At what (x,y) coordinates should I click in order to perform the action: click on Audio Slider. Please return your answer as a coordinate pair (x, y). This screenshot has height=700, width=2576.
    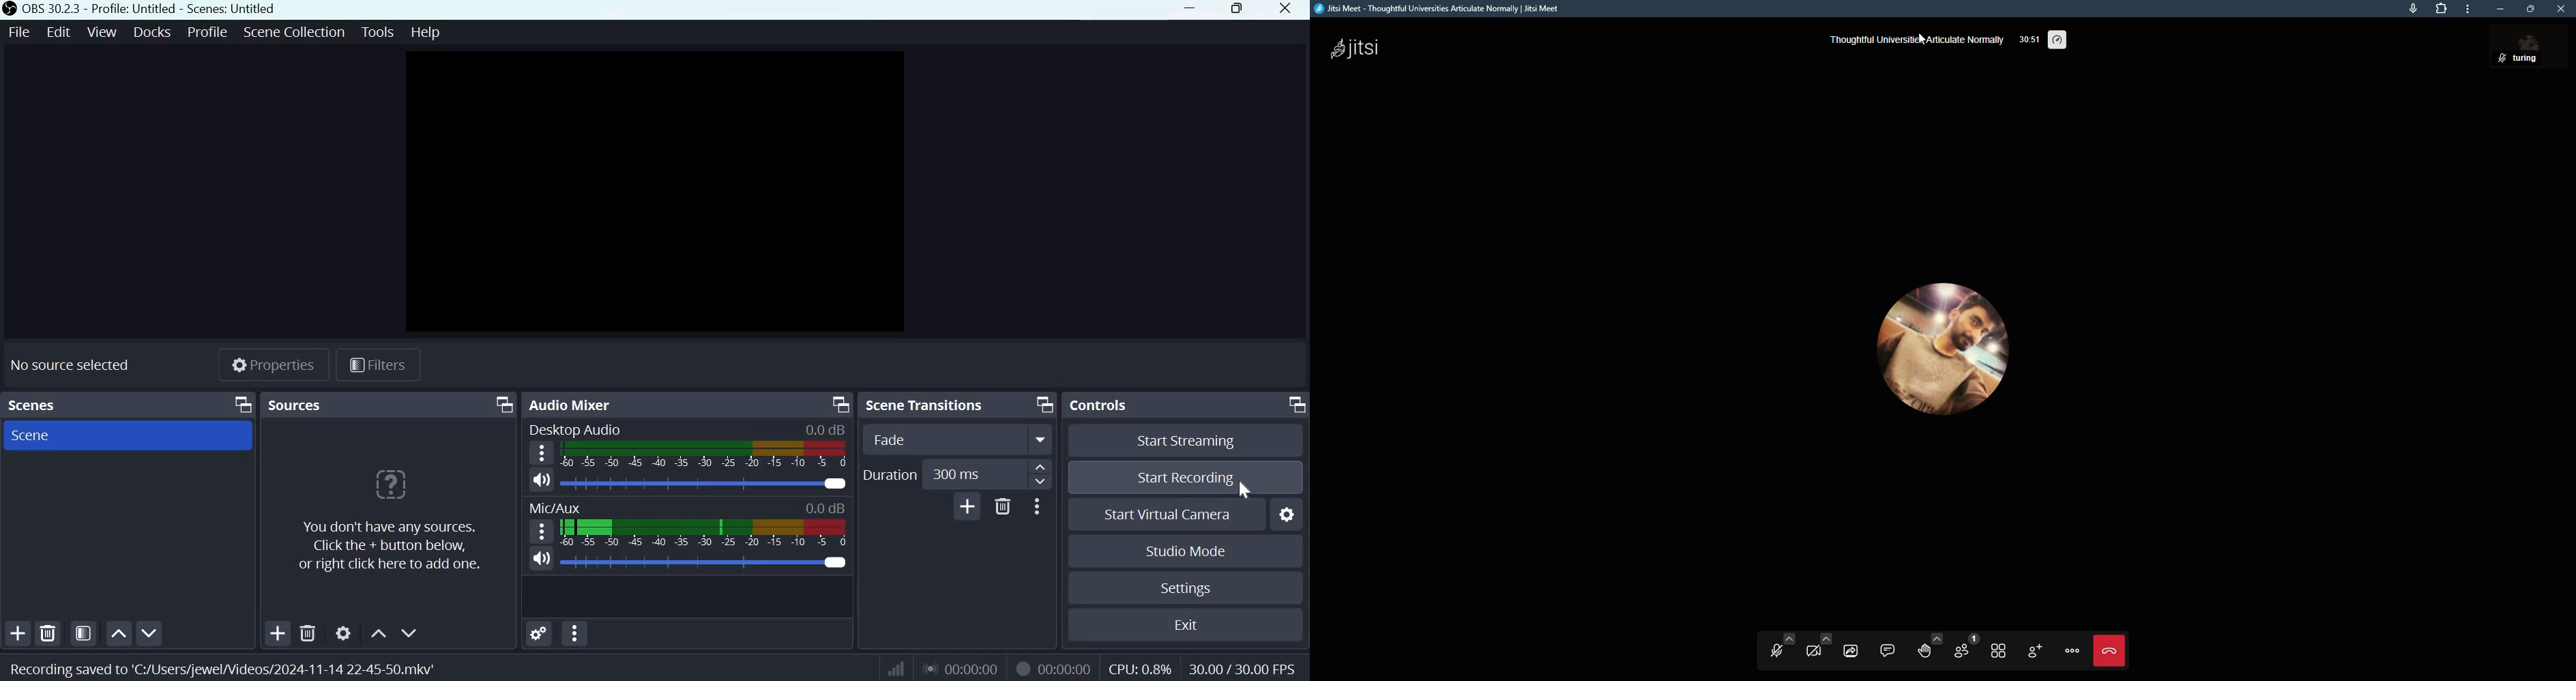
    Looking at the image, I should click on (838, 562).